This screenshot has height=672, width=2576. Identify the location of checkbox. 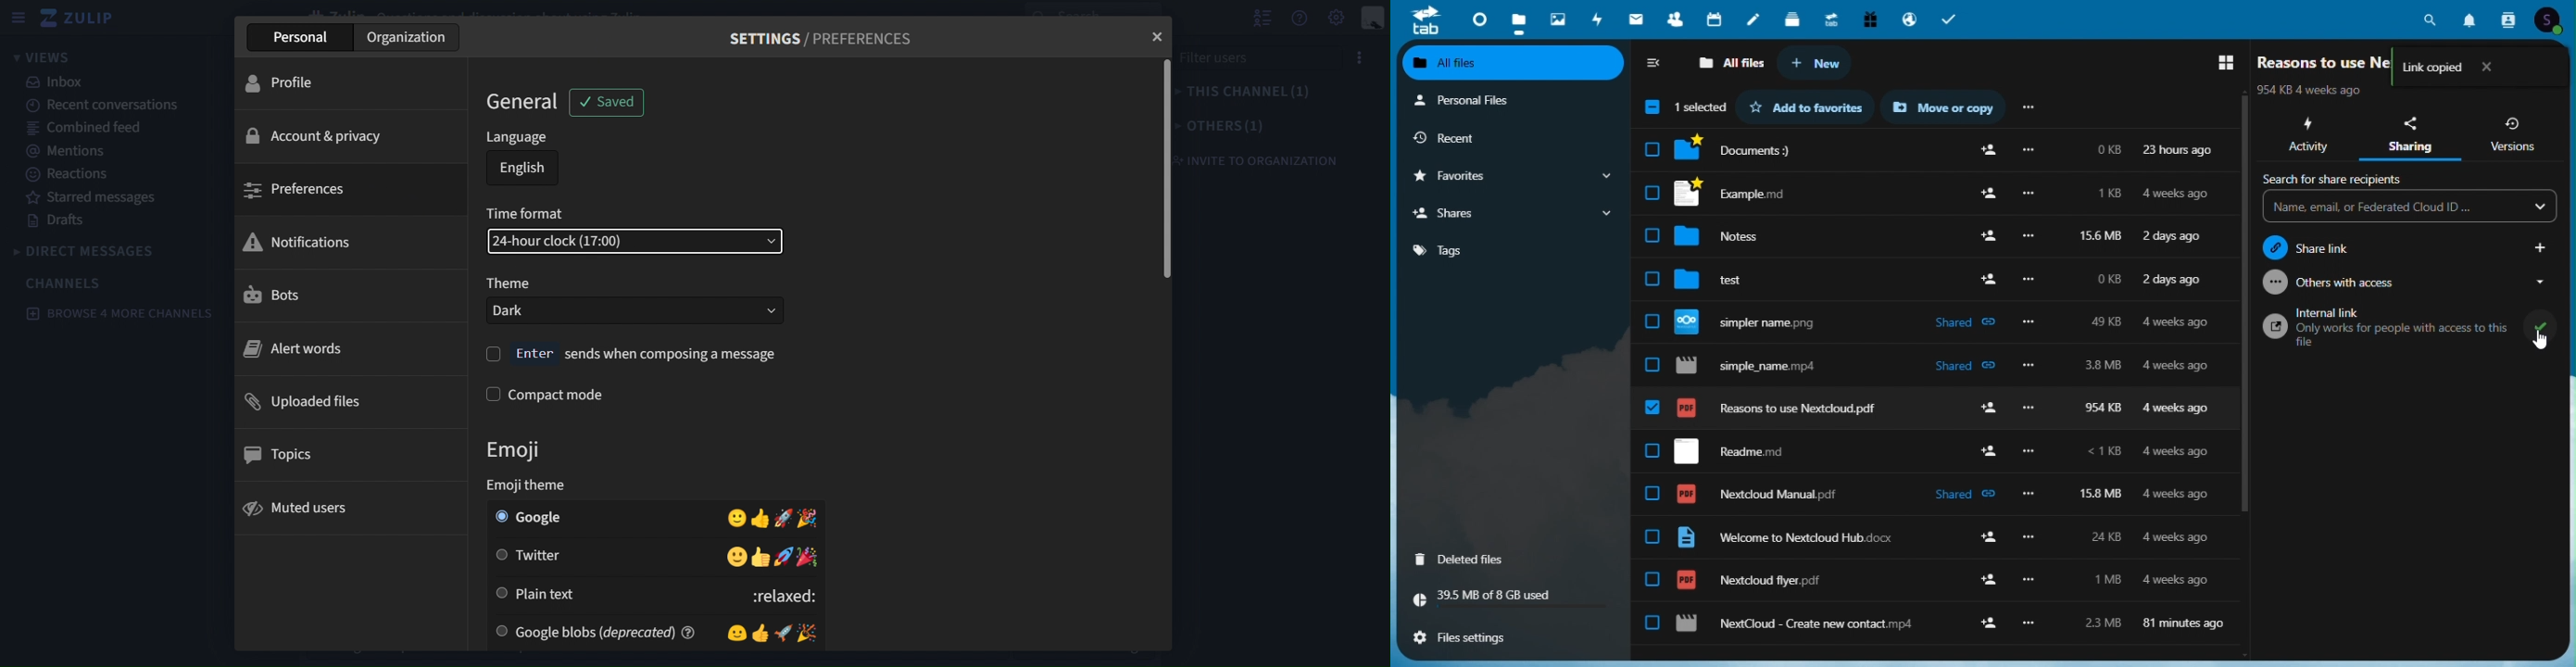
(1653, 536).